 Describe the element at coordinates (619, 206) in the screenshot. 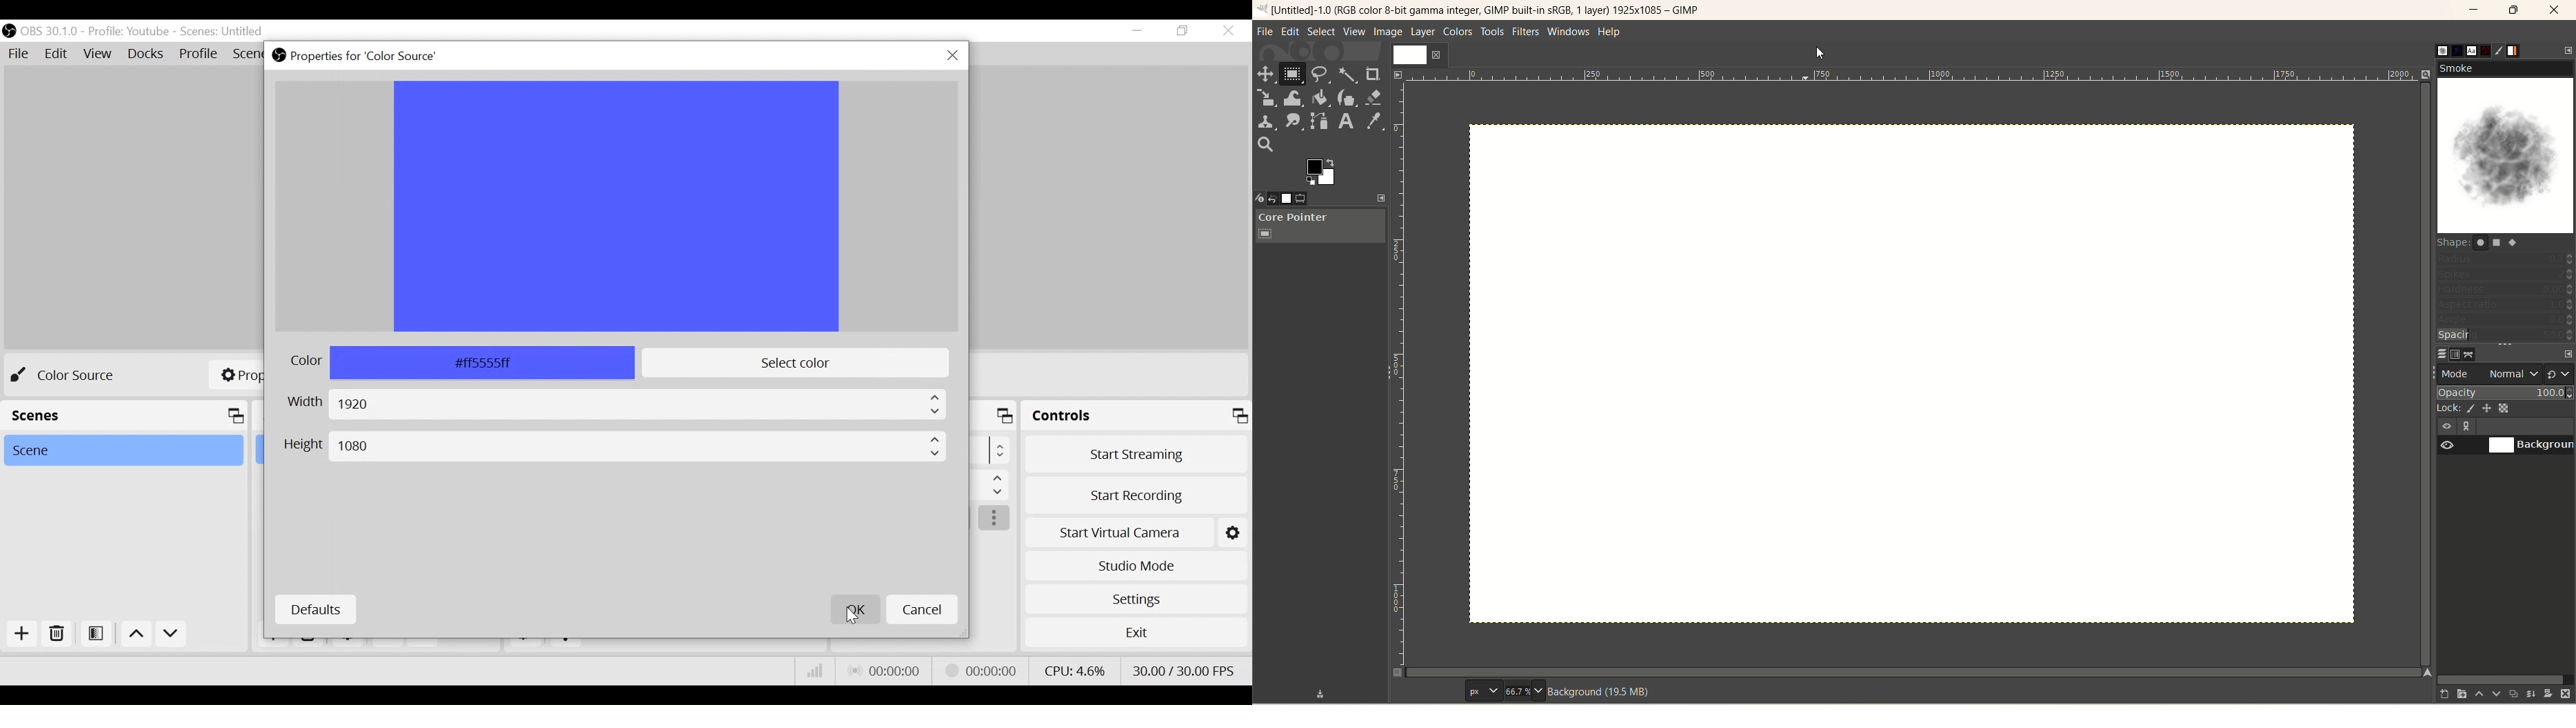

I see `Preview` at that location.